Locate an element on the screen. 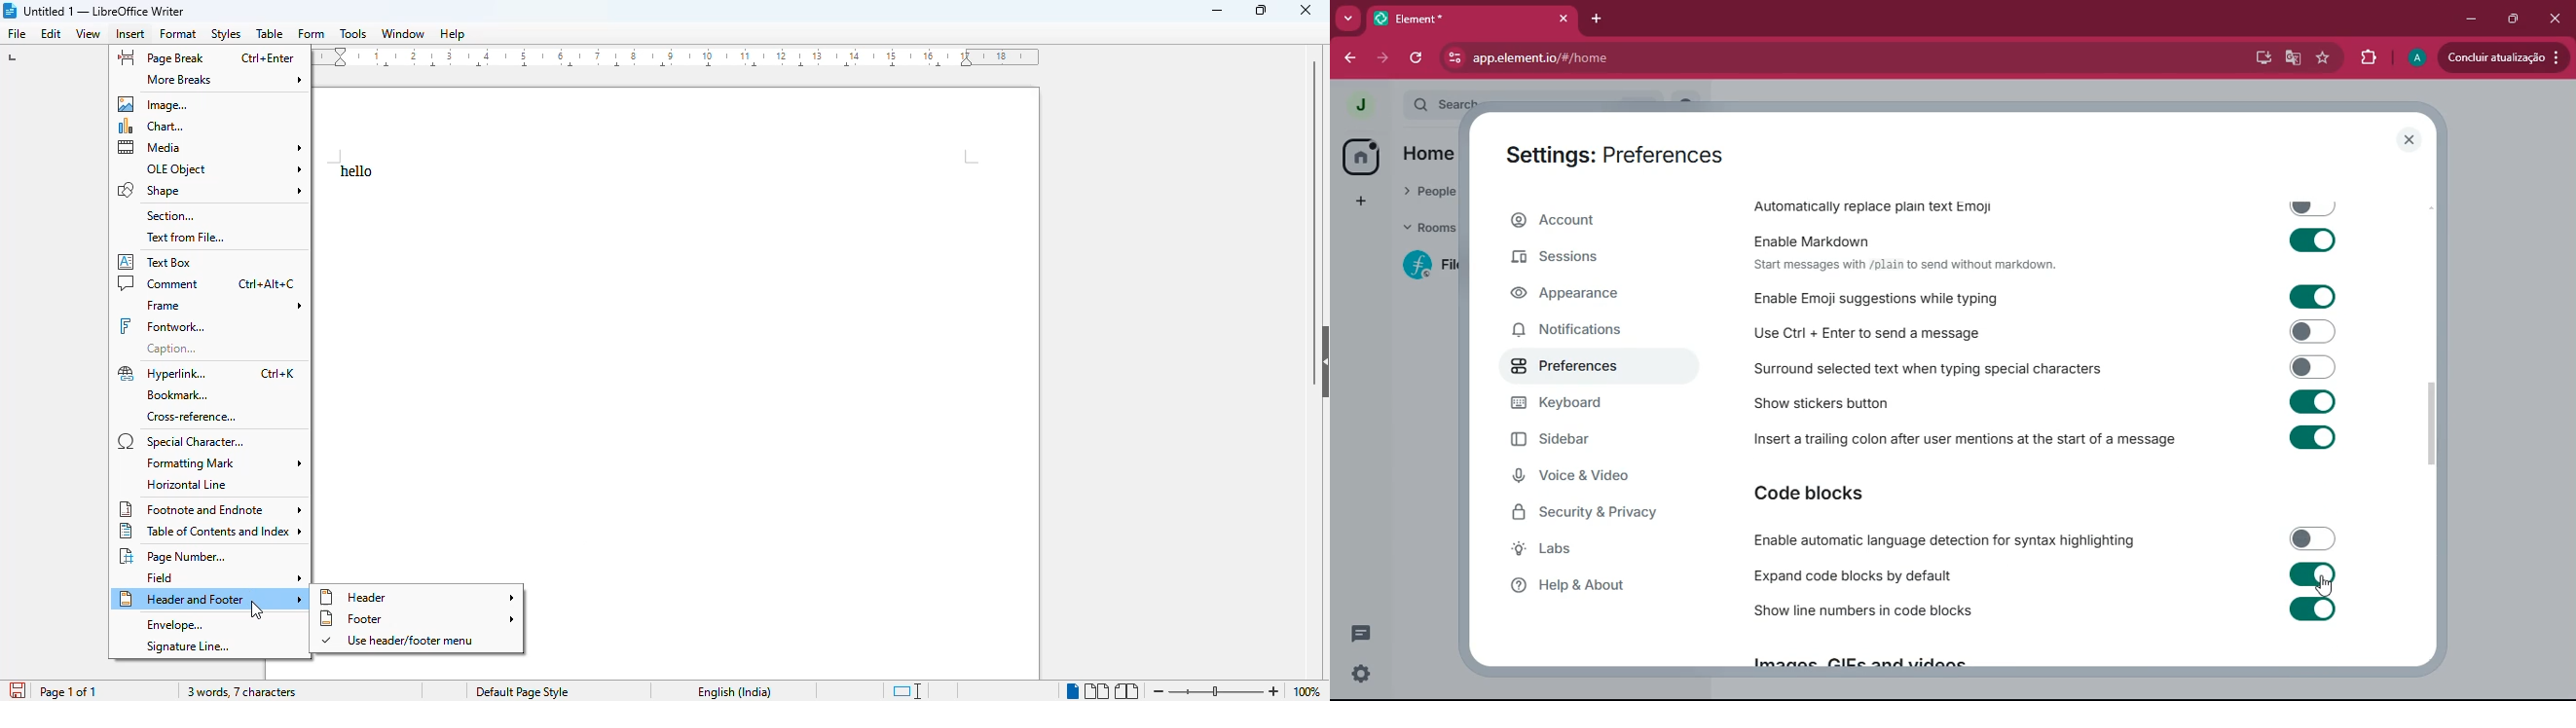 This screenshot has width=2576, height=728. cursor is located at coordinates (256, 610).